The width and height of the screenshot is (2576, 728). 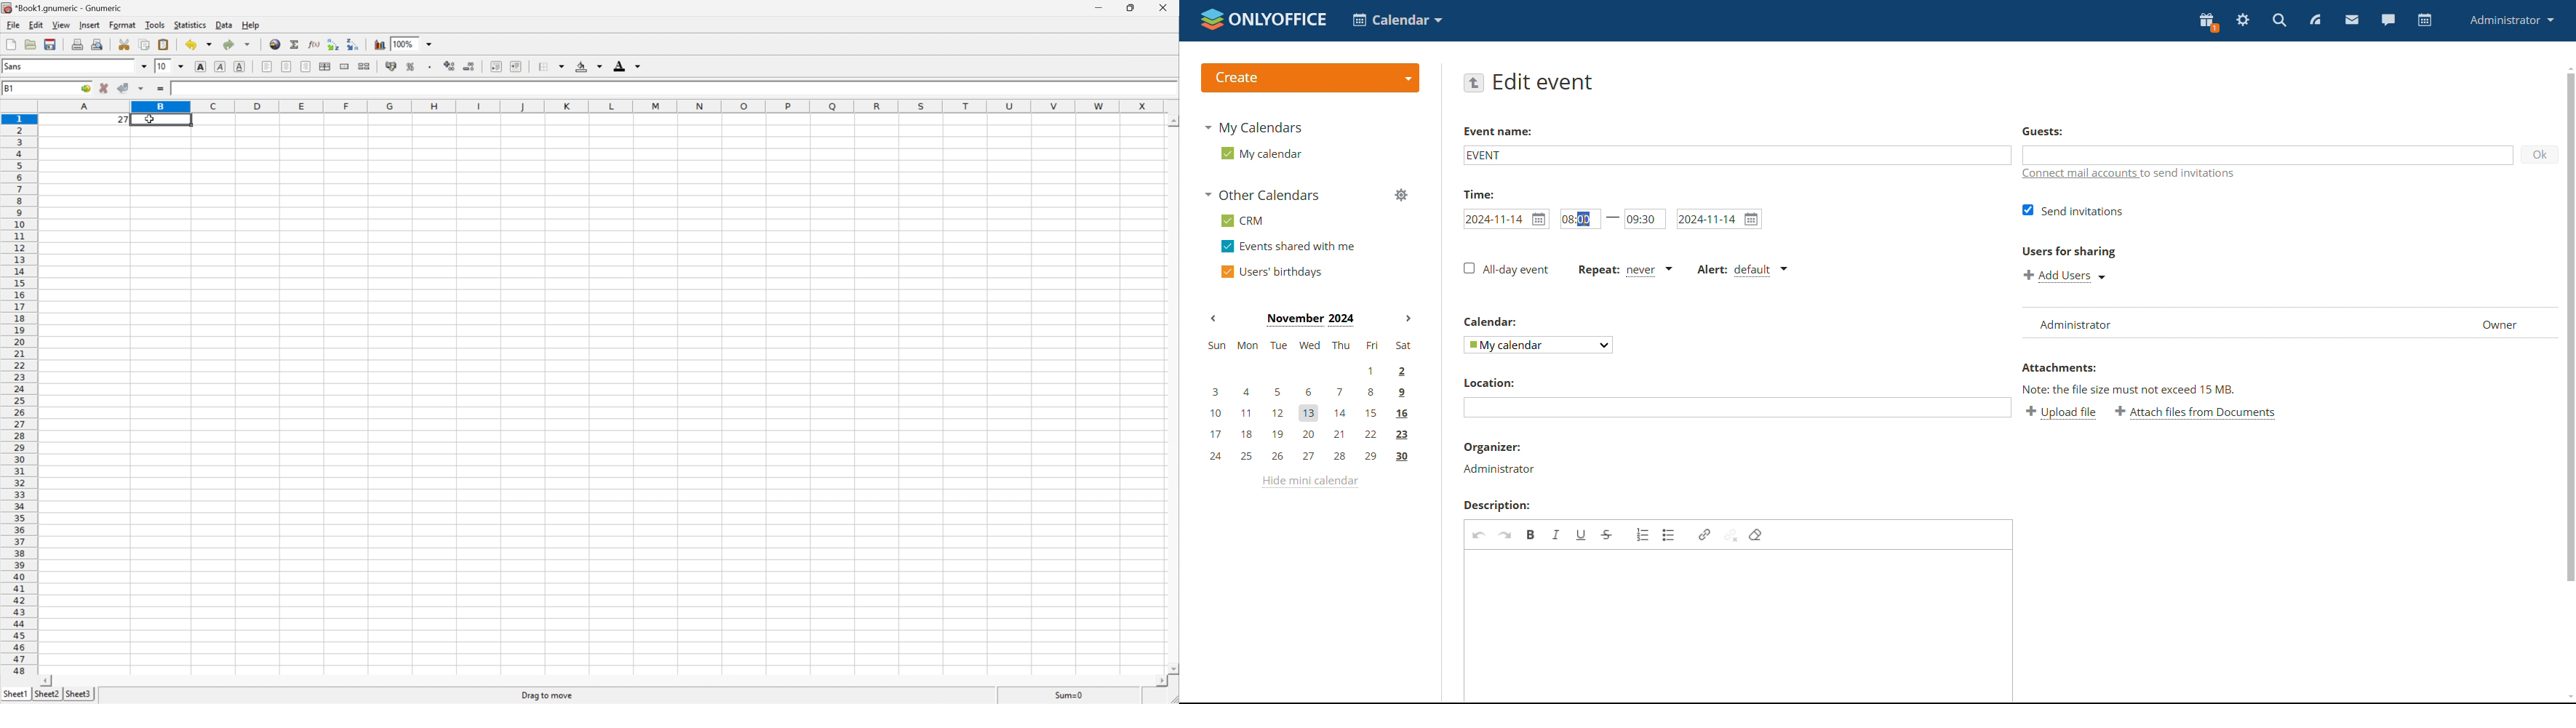 I want to click on edit event, so click(x=1544, y=82).